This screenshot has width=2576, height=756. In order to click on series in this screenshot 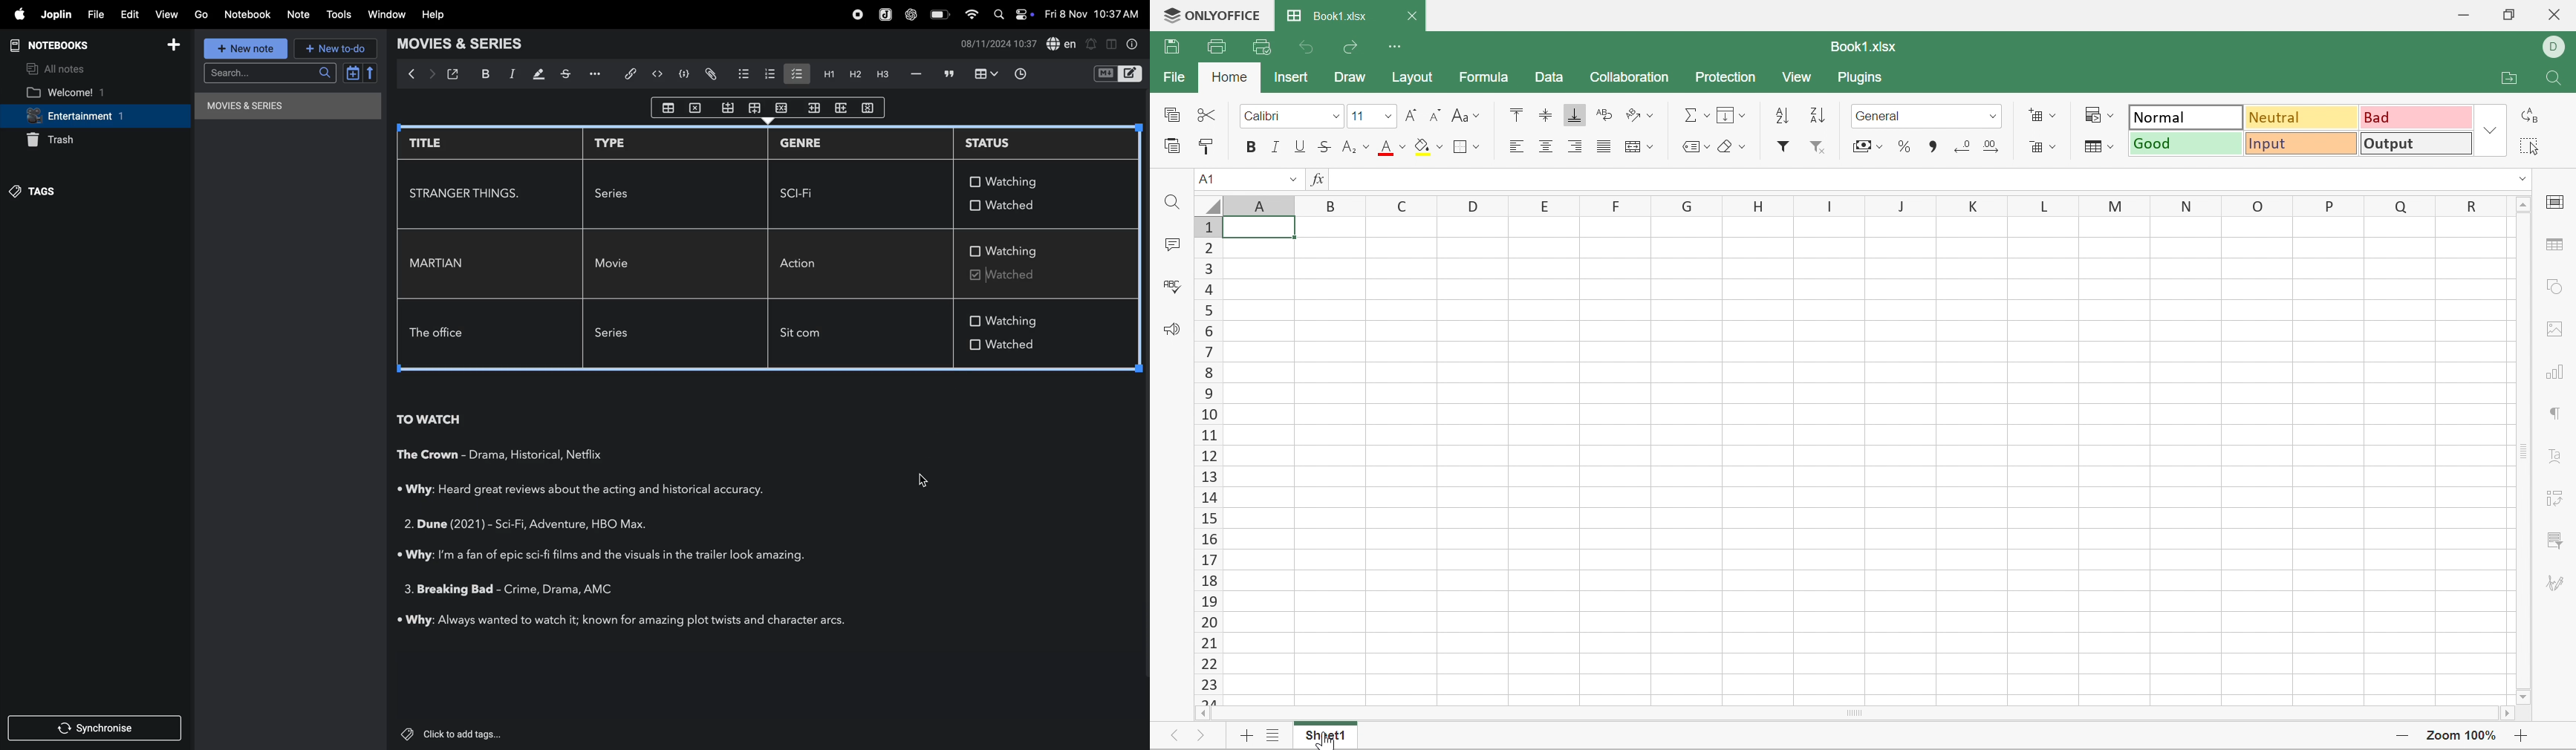, I will do `click(619, 335)`.